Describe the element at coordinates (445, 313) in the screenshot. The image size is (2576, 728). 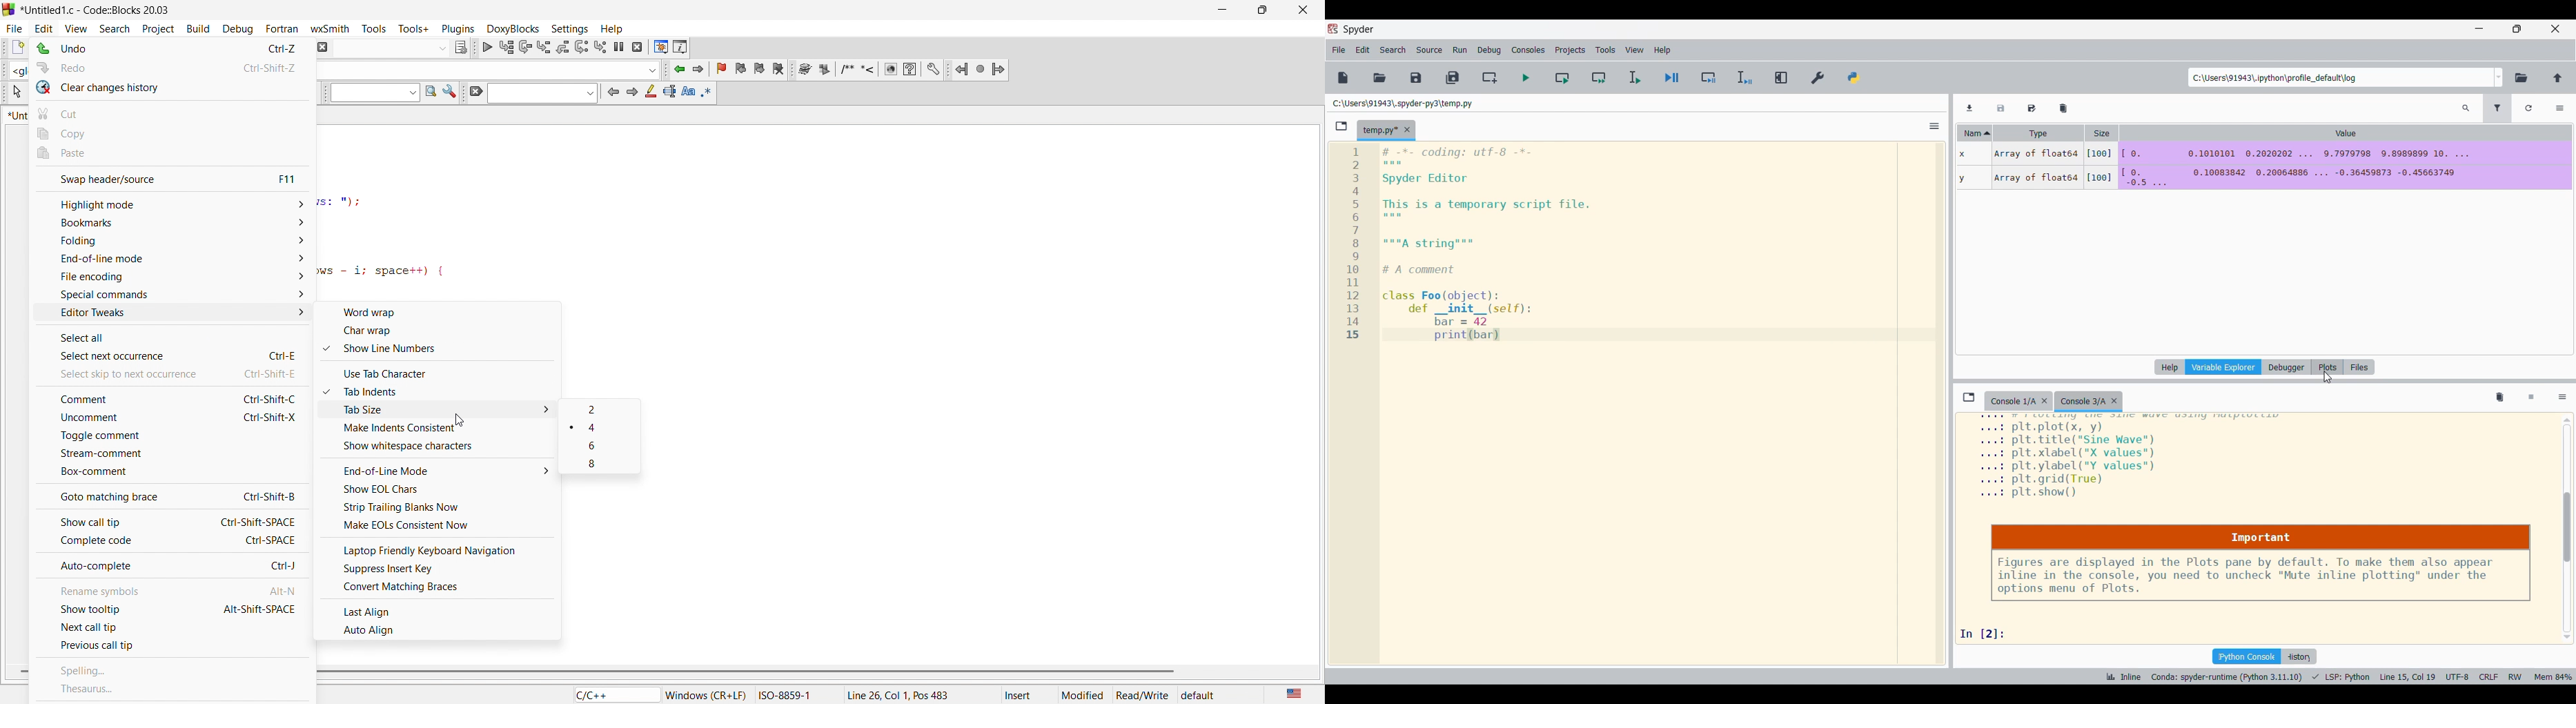
I see `word wrap` at that location.